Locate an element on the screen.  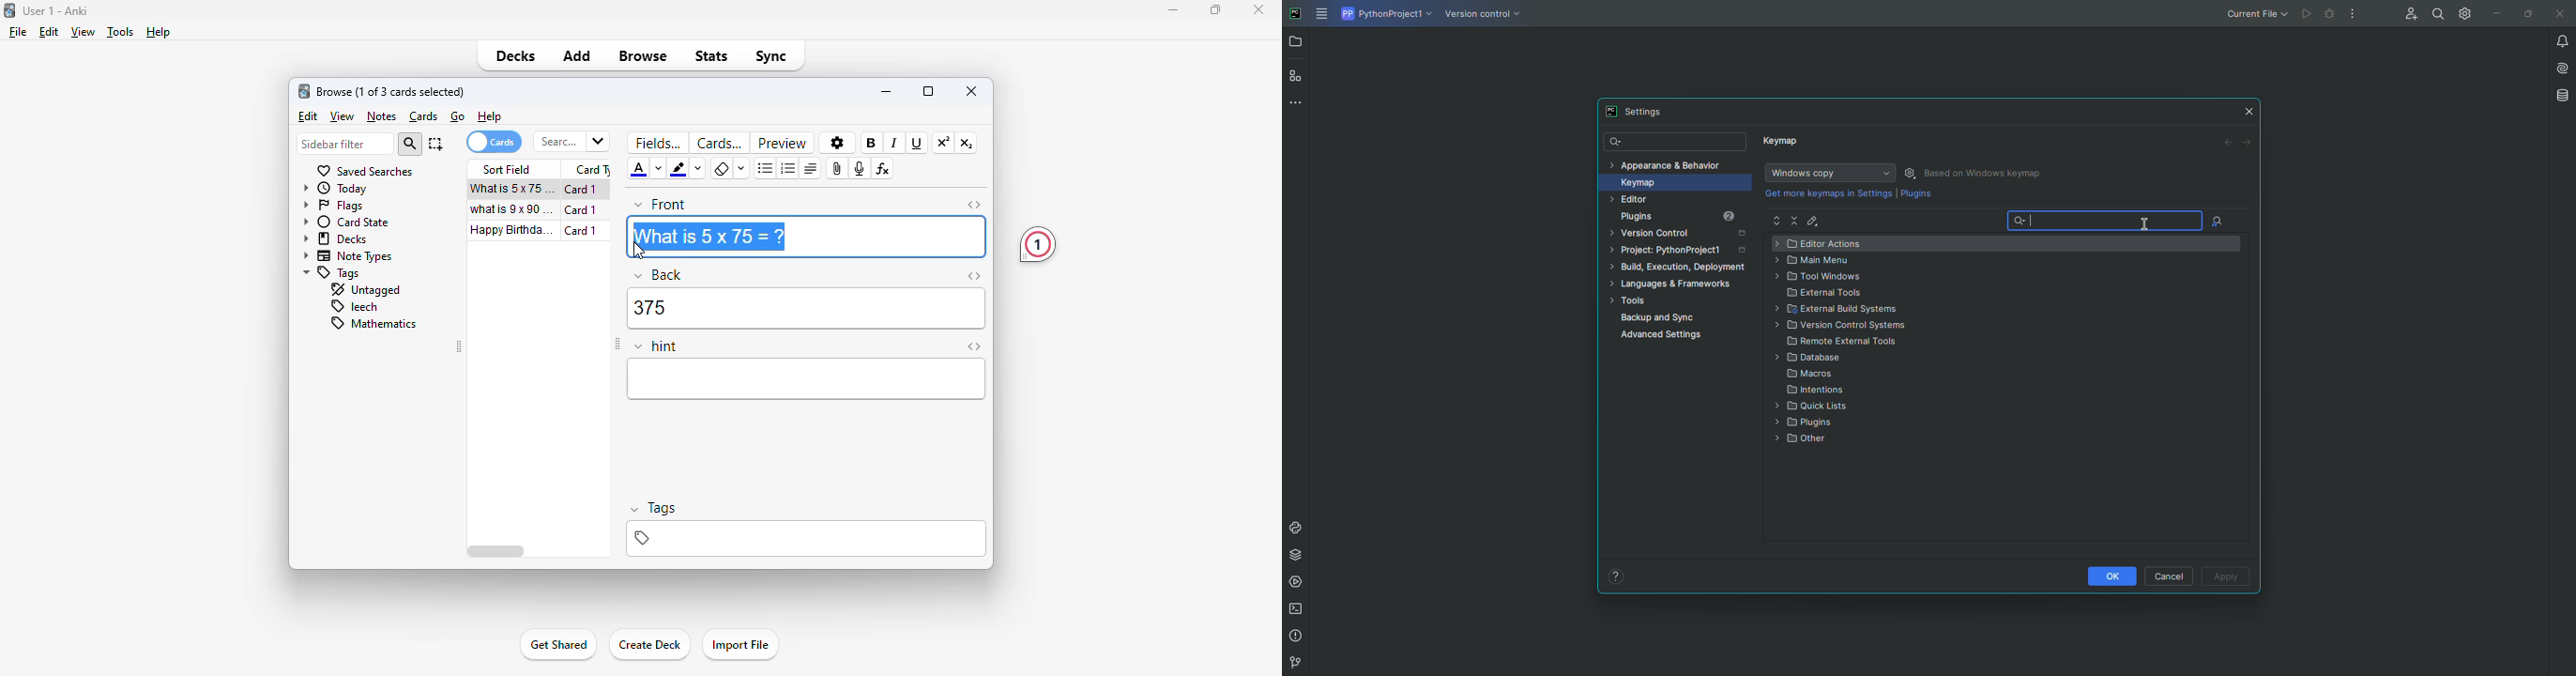
Search is located at coordinates (2107, 223).